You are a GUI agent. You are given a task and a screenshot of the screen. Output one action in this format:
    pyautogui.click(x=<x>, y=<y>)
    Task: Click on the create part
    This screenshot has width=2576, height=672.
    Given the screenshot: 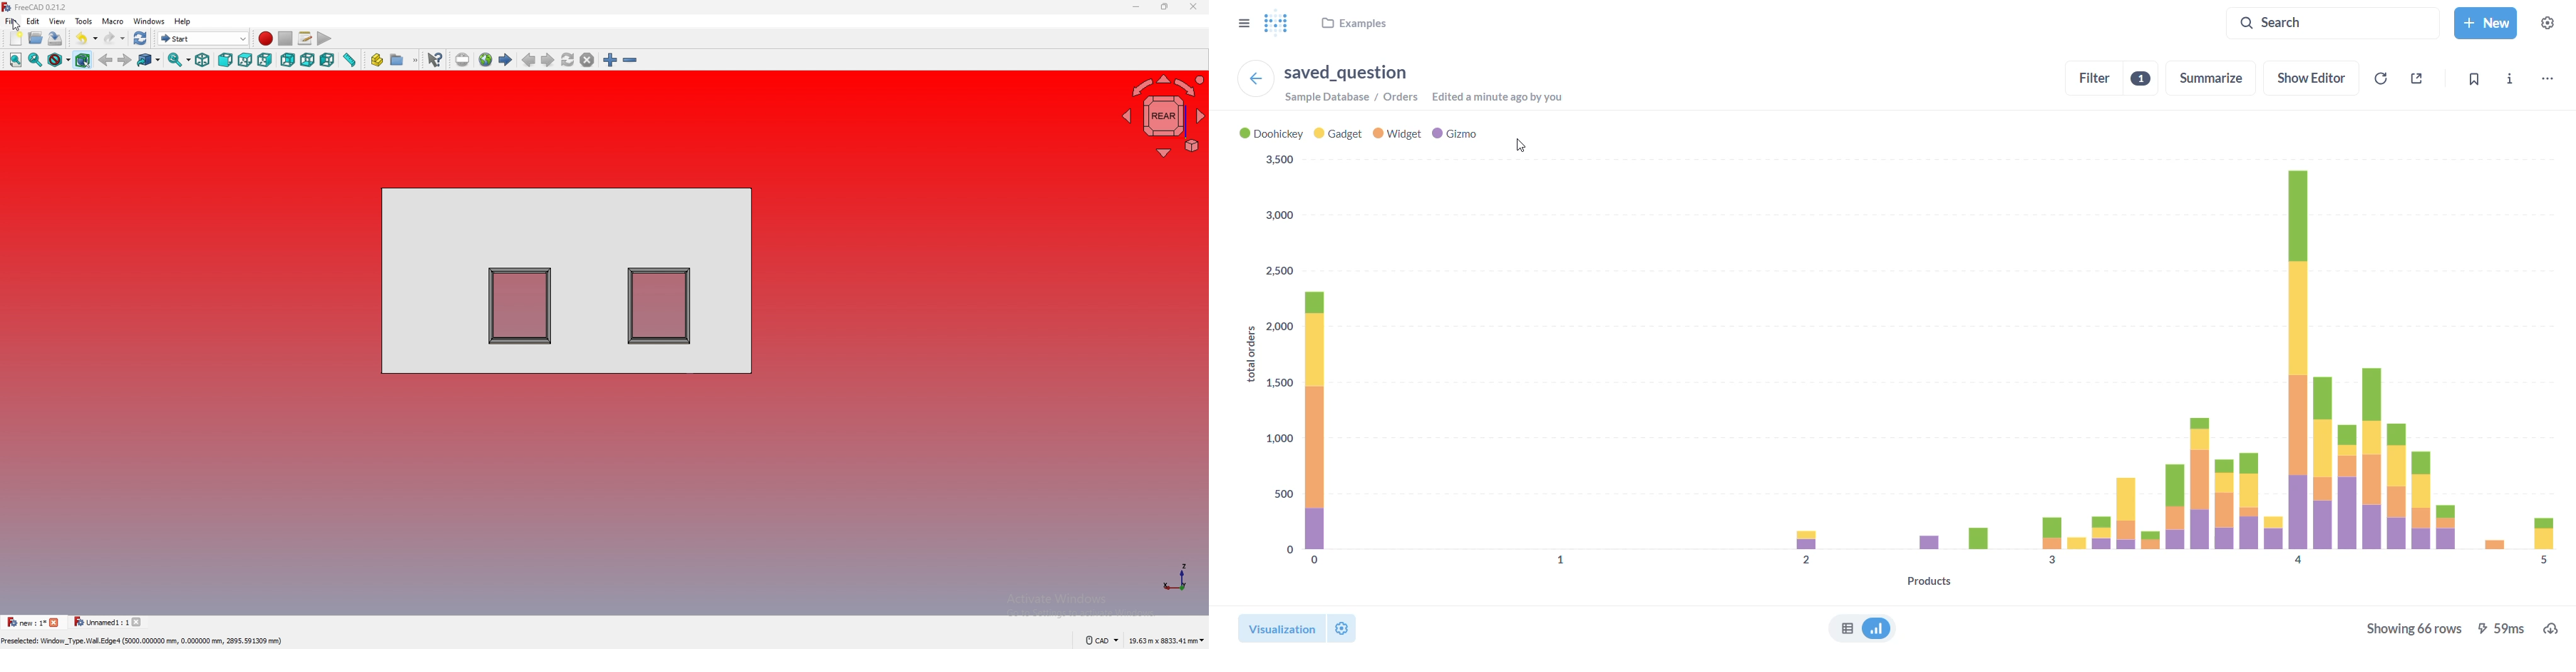 What is the action you would take?
    pyautogui.click(x=377, y=60)
    